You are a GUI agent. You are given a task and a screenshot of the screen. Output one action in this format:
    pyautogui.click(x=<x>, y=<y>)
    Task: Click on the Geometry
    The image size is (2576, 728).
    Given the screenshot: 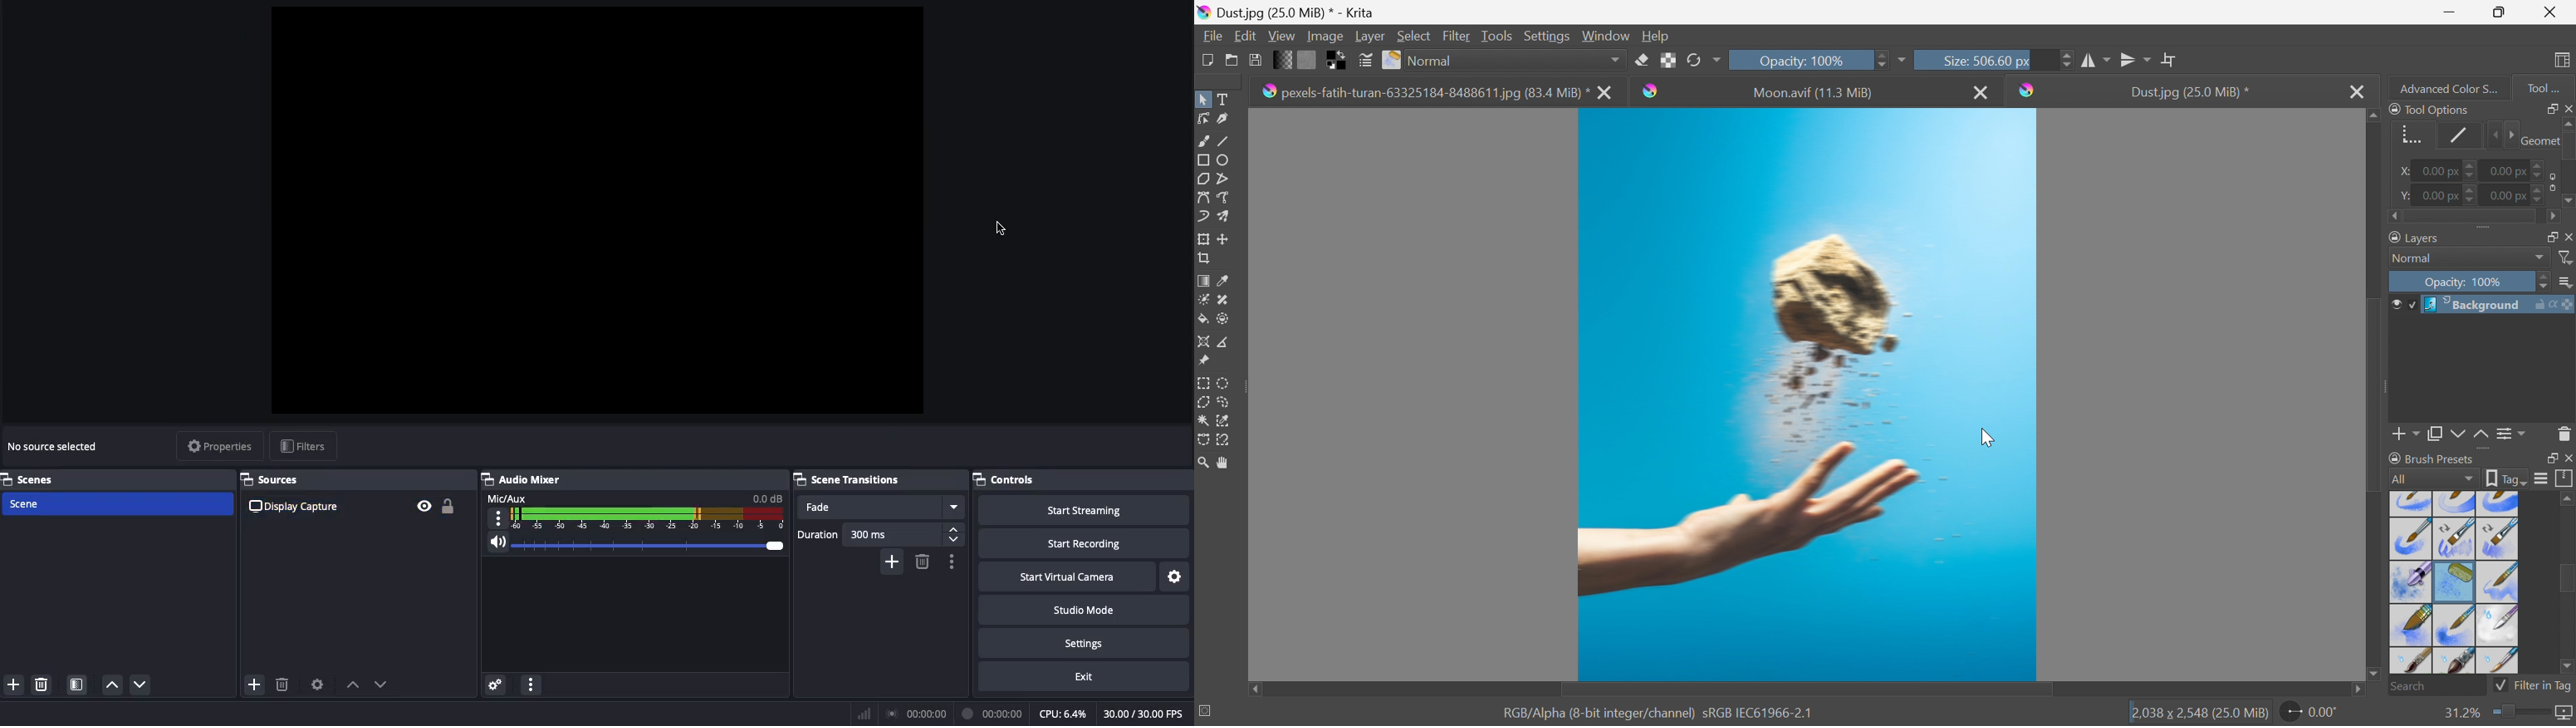 What is the action you would take?
    pyautogui.click(x=2538, y=139)
    